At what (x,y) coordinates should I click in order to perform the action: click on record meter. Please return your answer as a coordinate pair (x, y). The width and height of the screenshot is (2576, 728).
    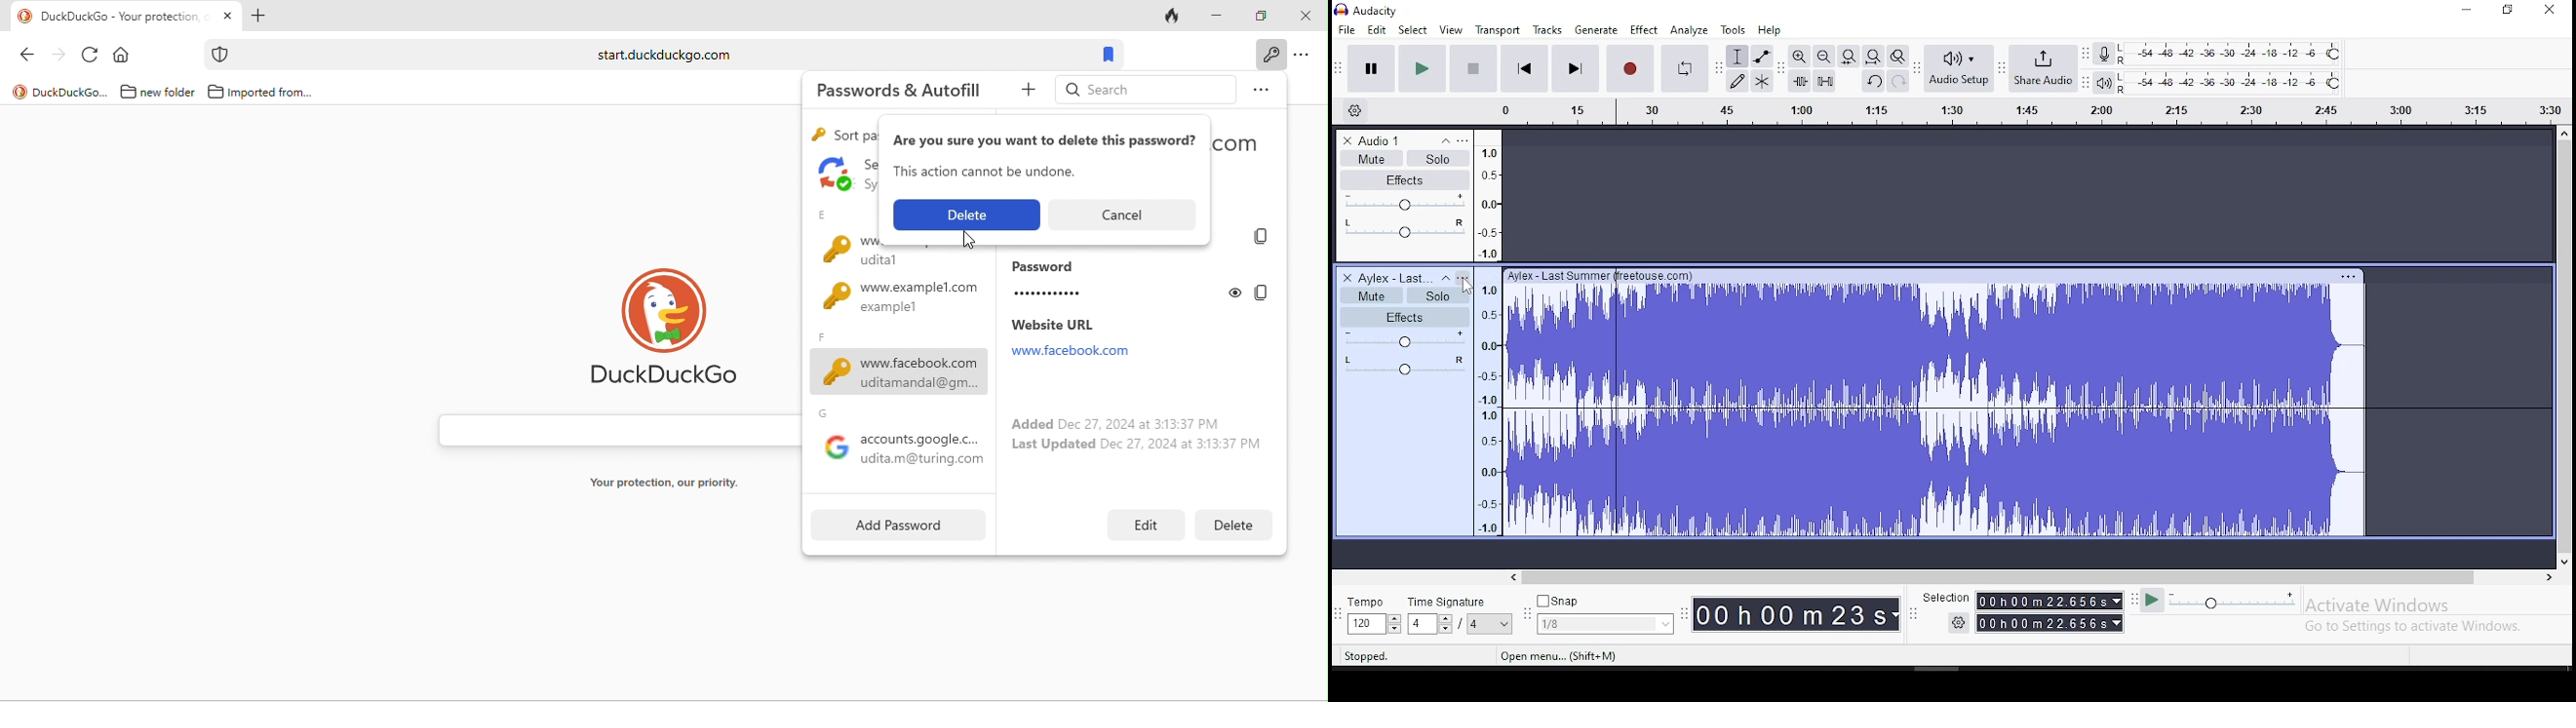
    Looking at the image, I should click on (2104, 55).